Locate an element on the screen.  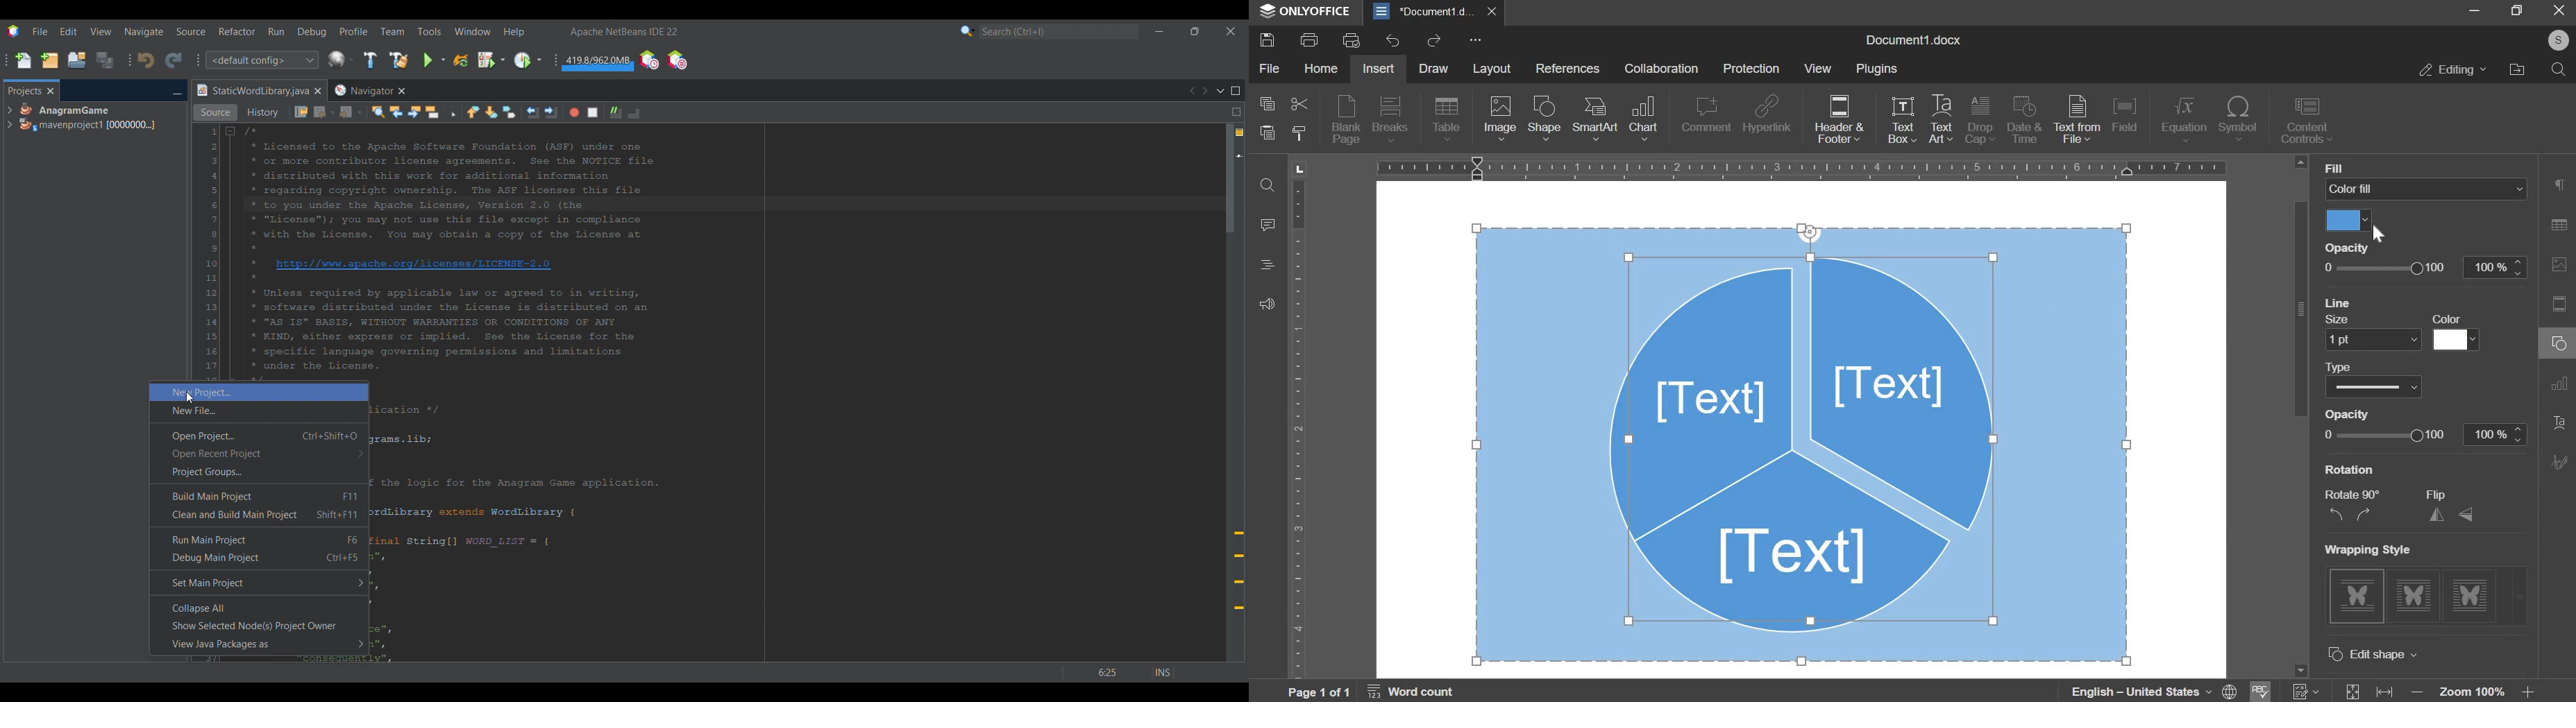
editing is located at coordinates (2450, 68).